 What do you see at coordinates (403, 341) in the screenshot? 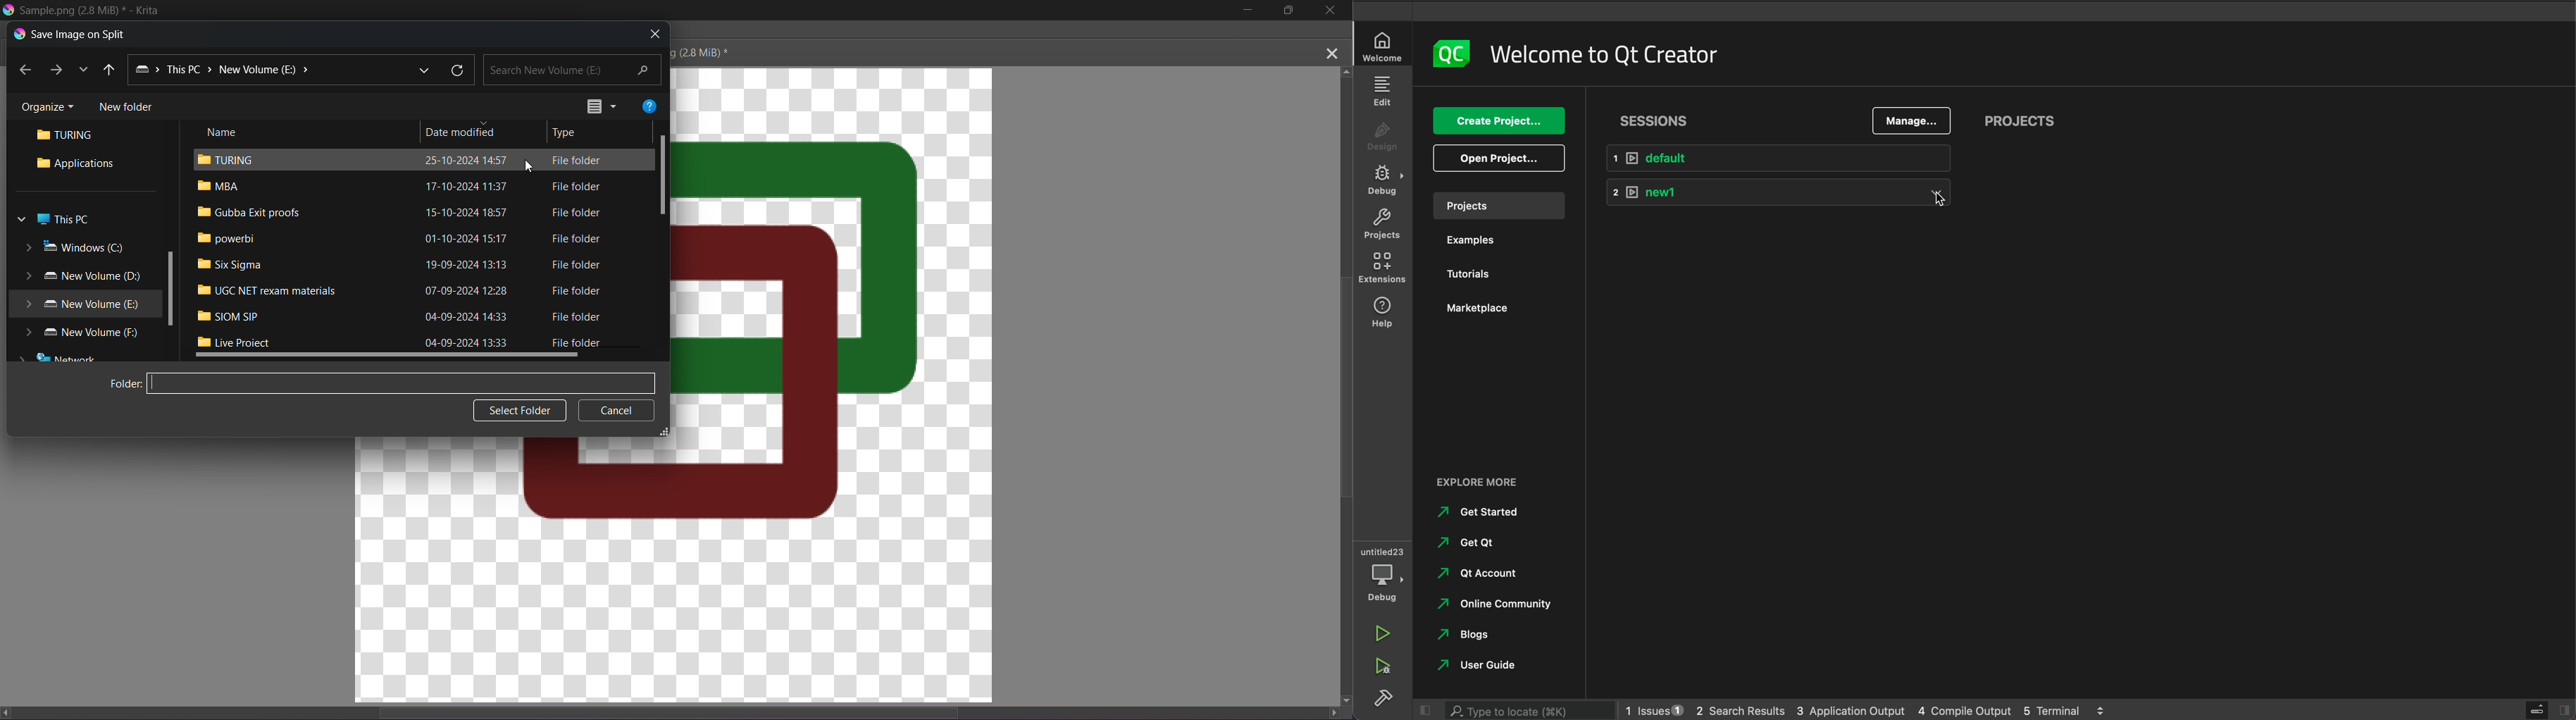
I see `Bl ive Proiect 04-00-2024 12:22 Eile folder` at bounding box center [403, 341].